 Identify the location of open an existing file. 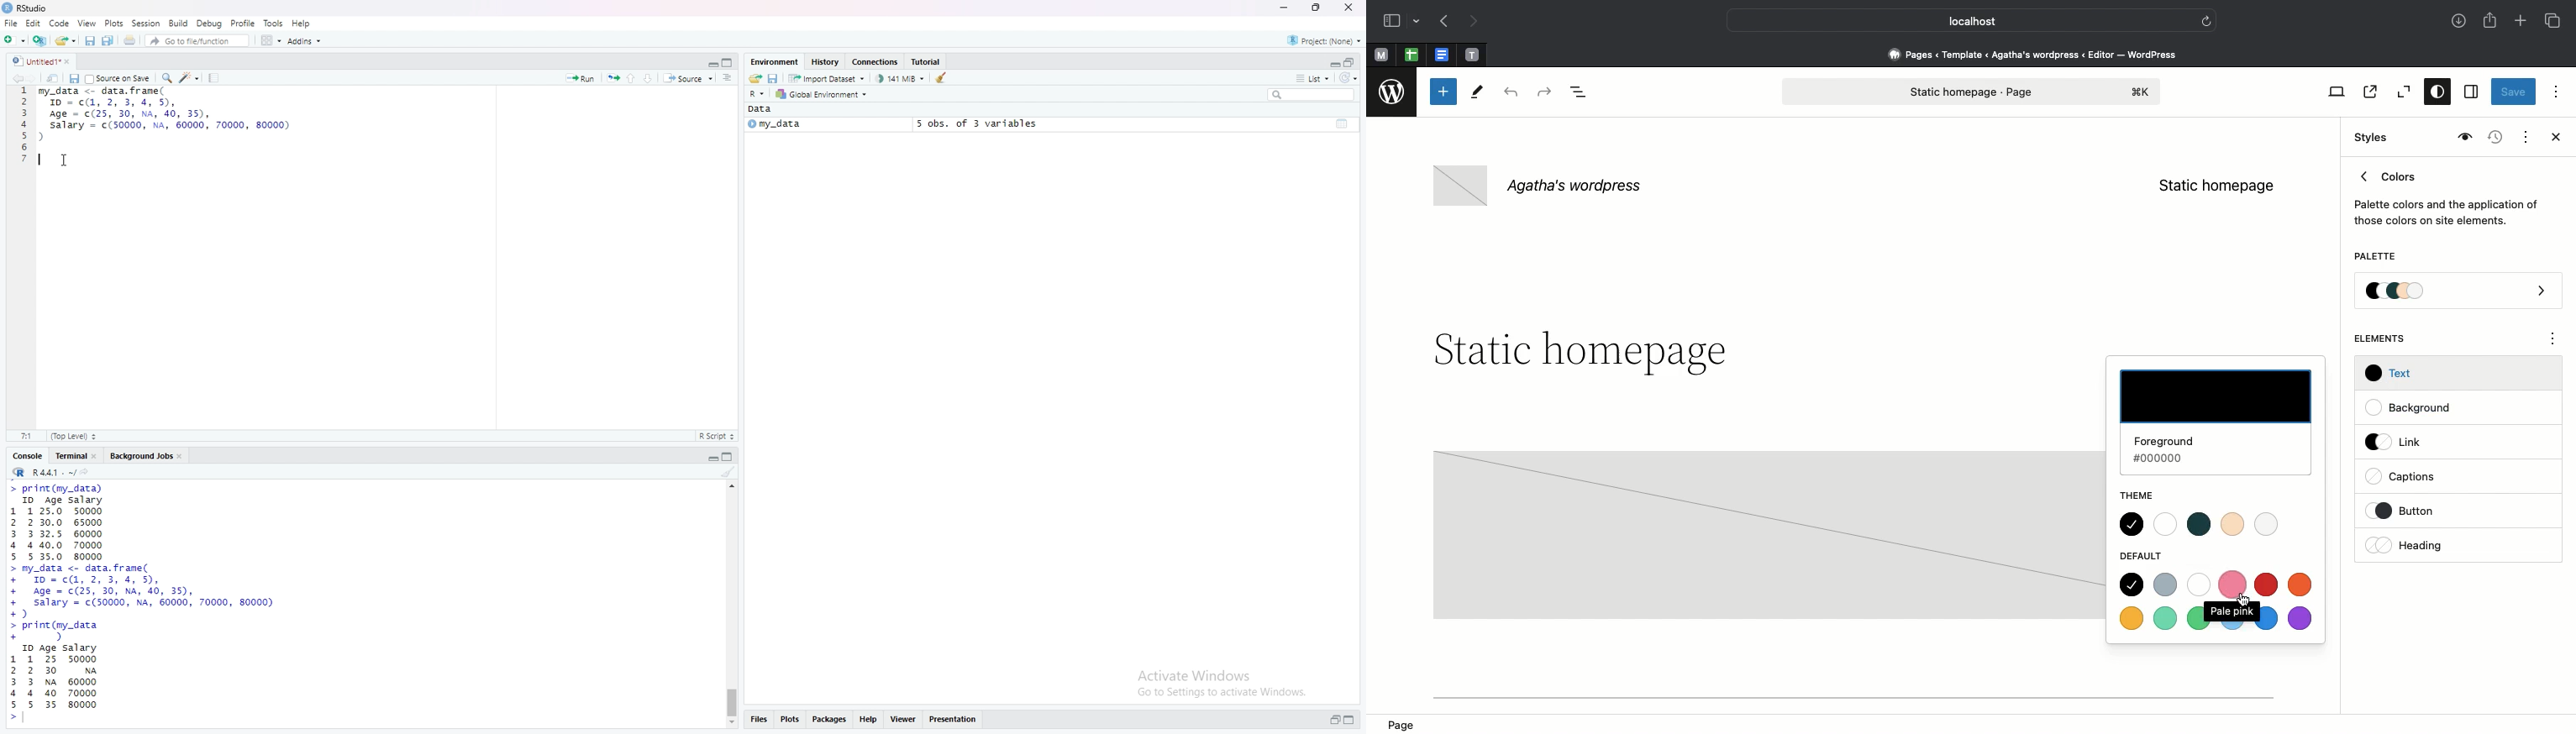
(65, 41).